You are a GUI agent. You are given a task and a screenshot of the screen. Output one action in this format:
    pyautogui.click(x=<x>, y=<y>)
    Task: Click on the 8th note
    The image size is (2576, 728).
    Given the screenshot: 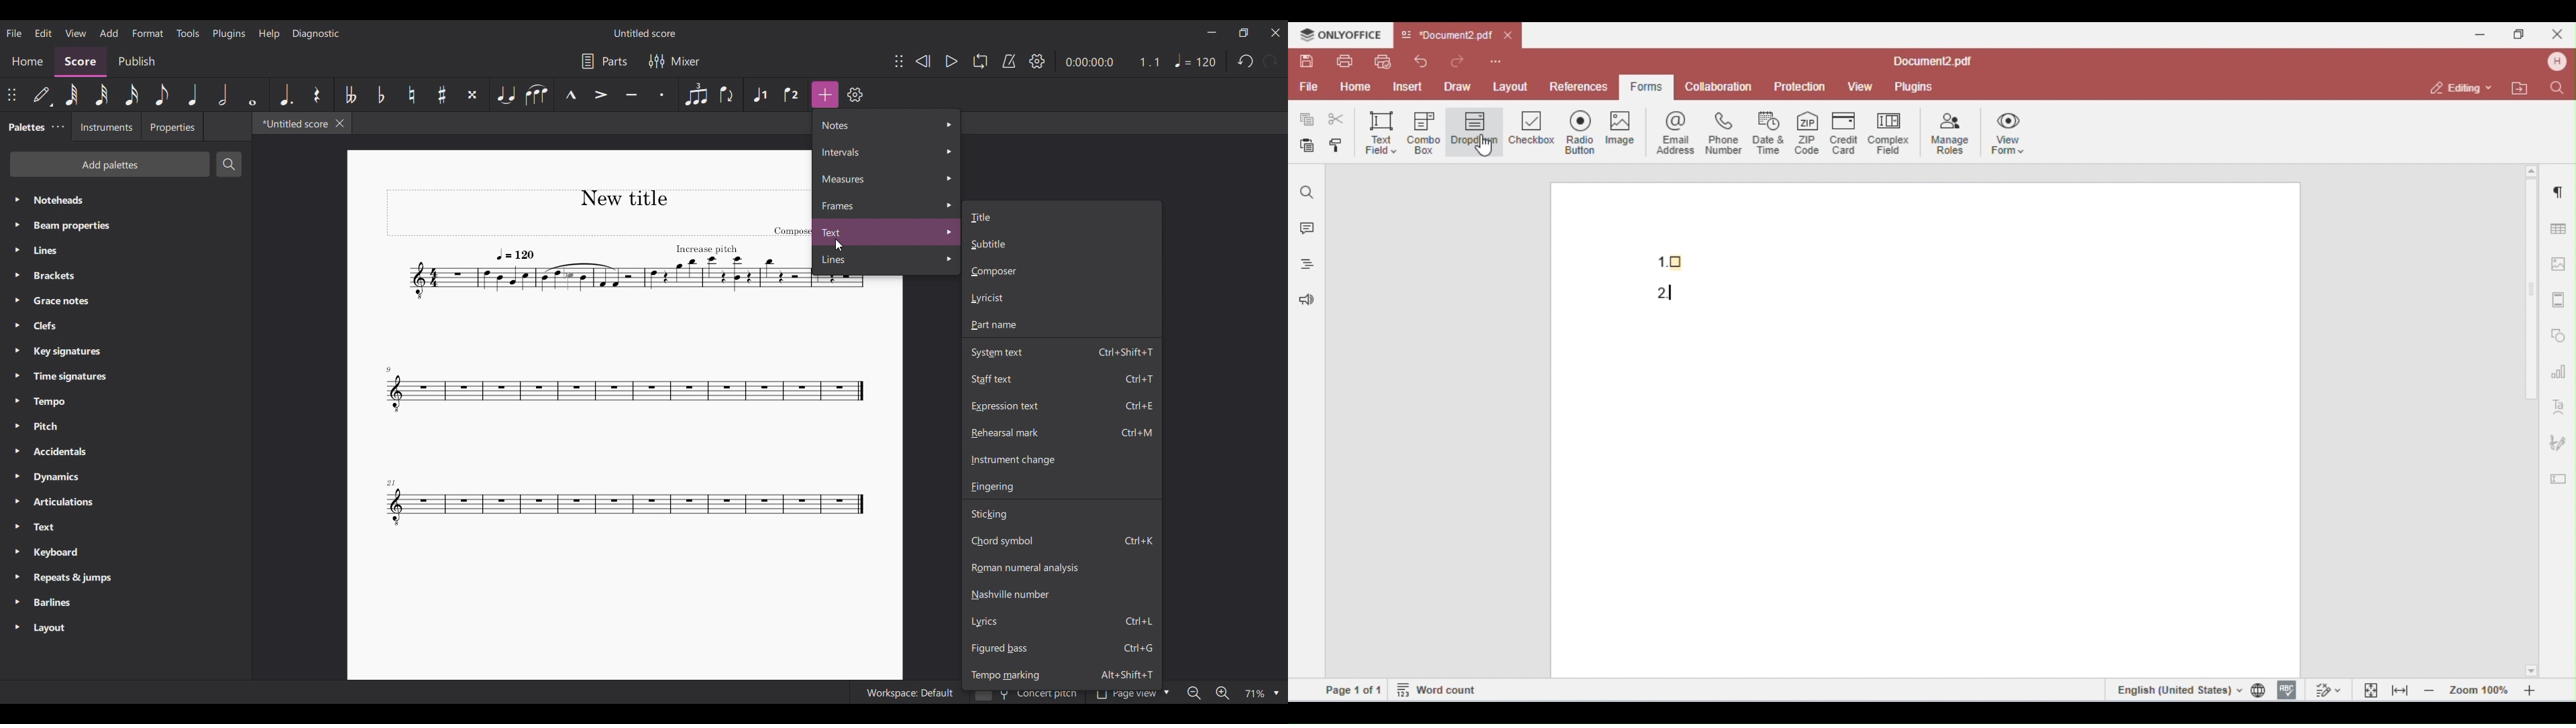 What is the action you would take?
    pyautogui.click(x=162, y=95)
    